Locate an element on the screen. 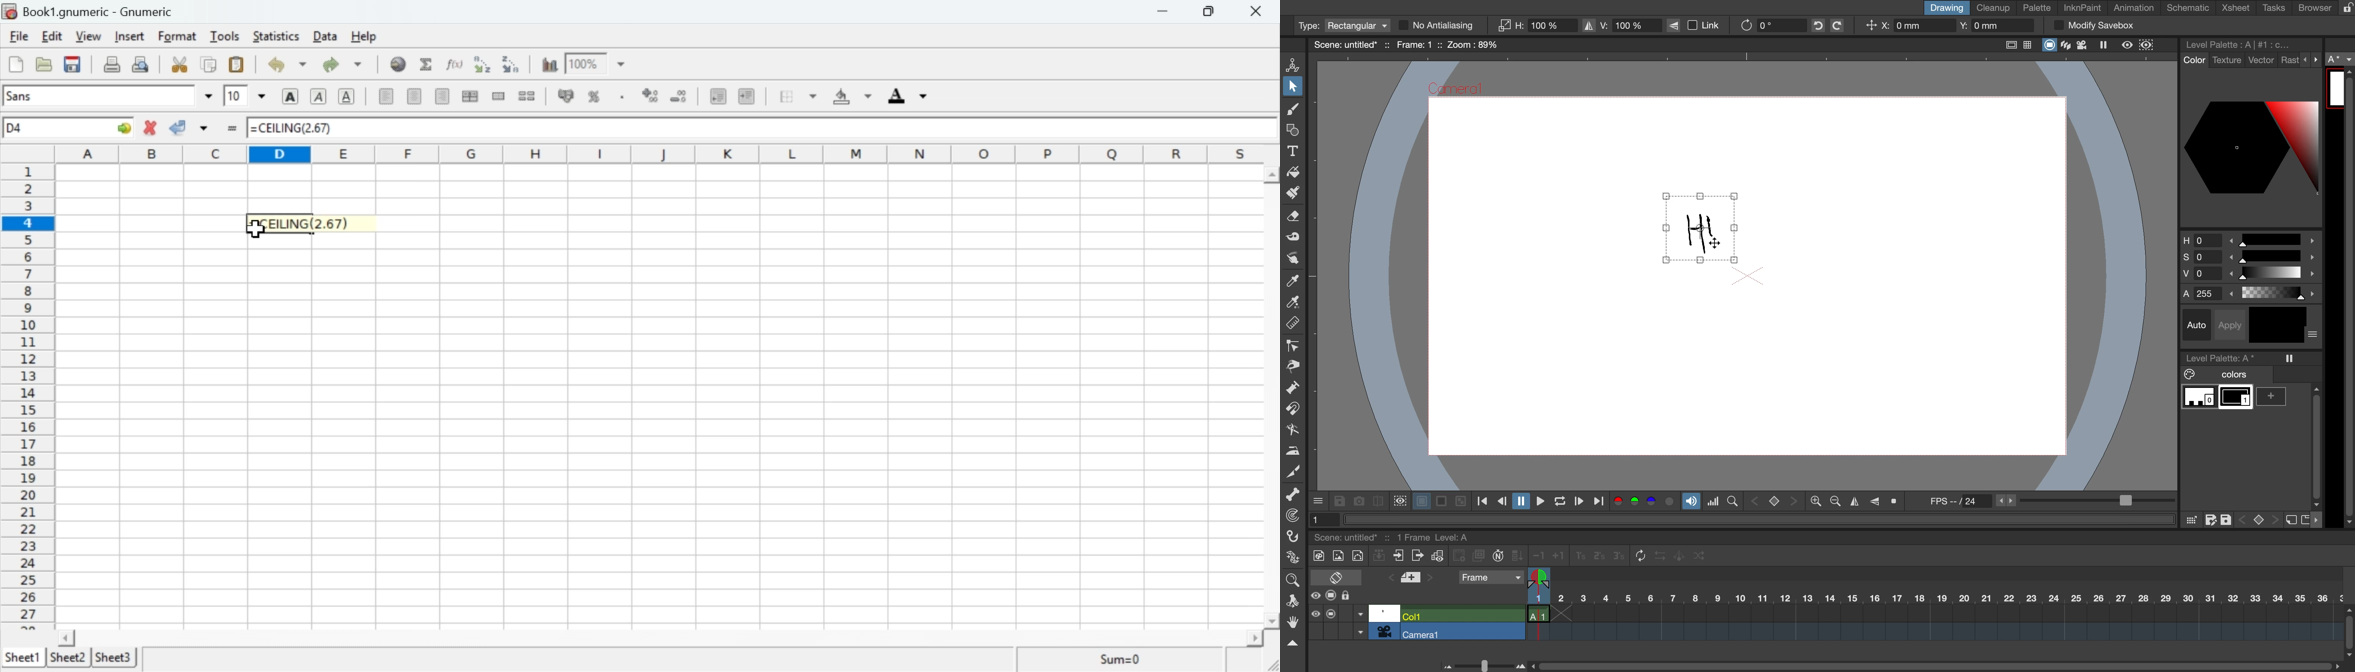 The image size is (2380, 672). saturation is located at coordinates (2249, 259).